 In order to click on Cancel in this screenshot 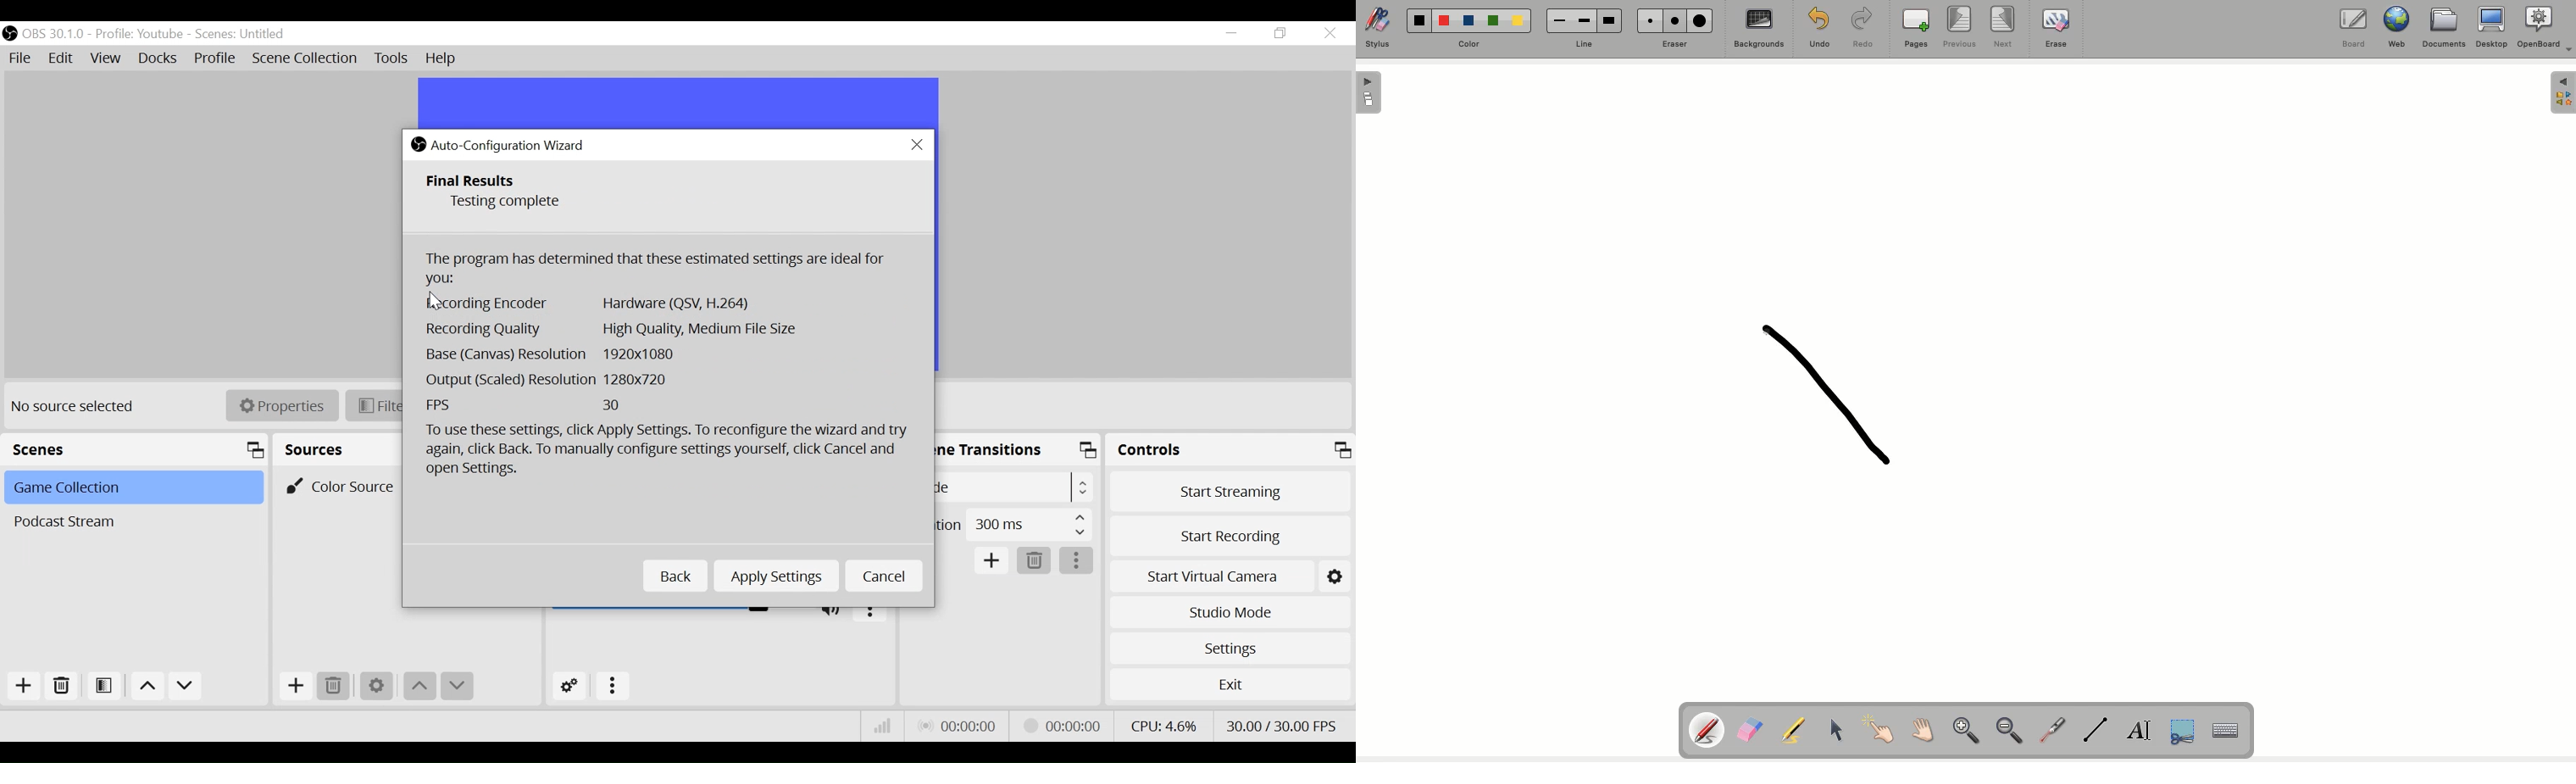, I will do `click(885, 576)`.